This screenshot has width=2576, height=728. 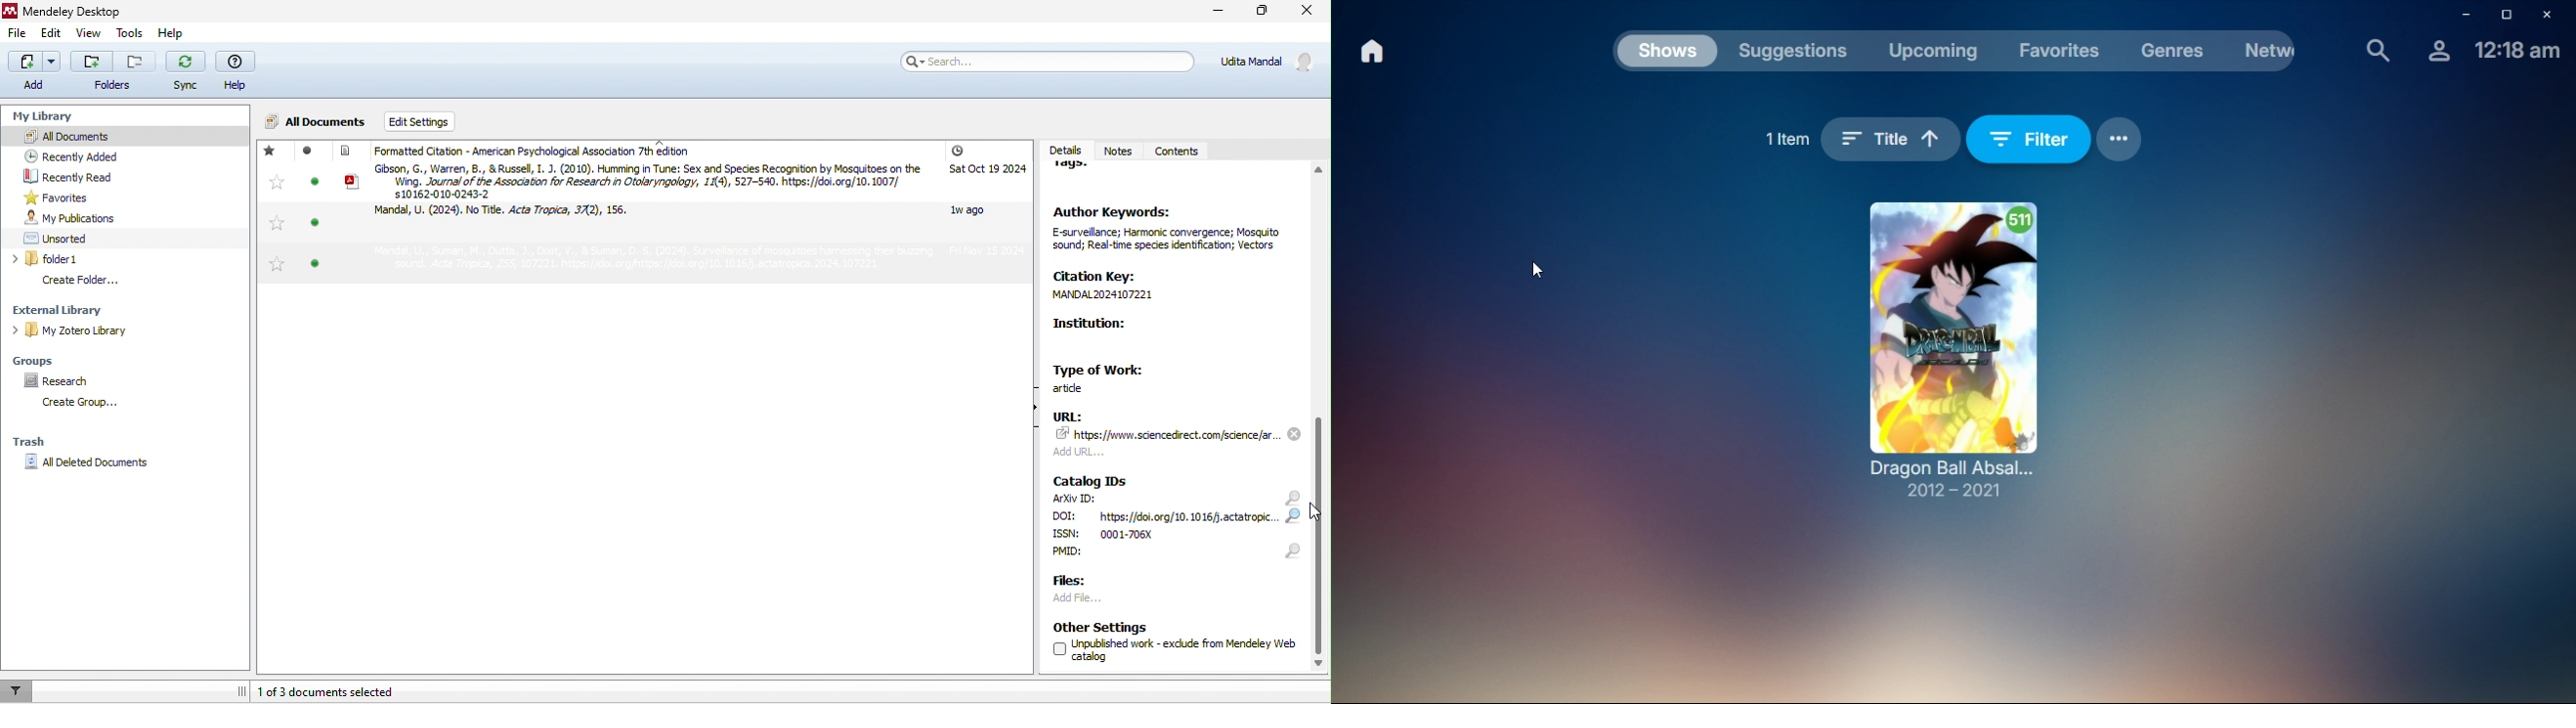 What do you see at coordinates (1138, 336) in the screenshot?
I see `Institution:` at bounding box center [1138, 336].